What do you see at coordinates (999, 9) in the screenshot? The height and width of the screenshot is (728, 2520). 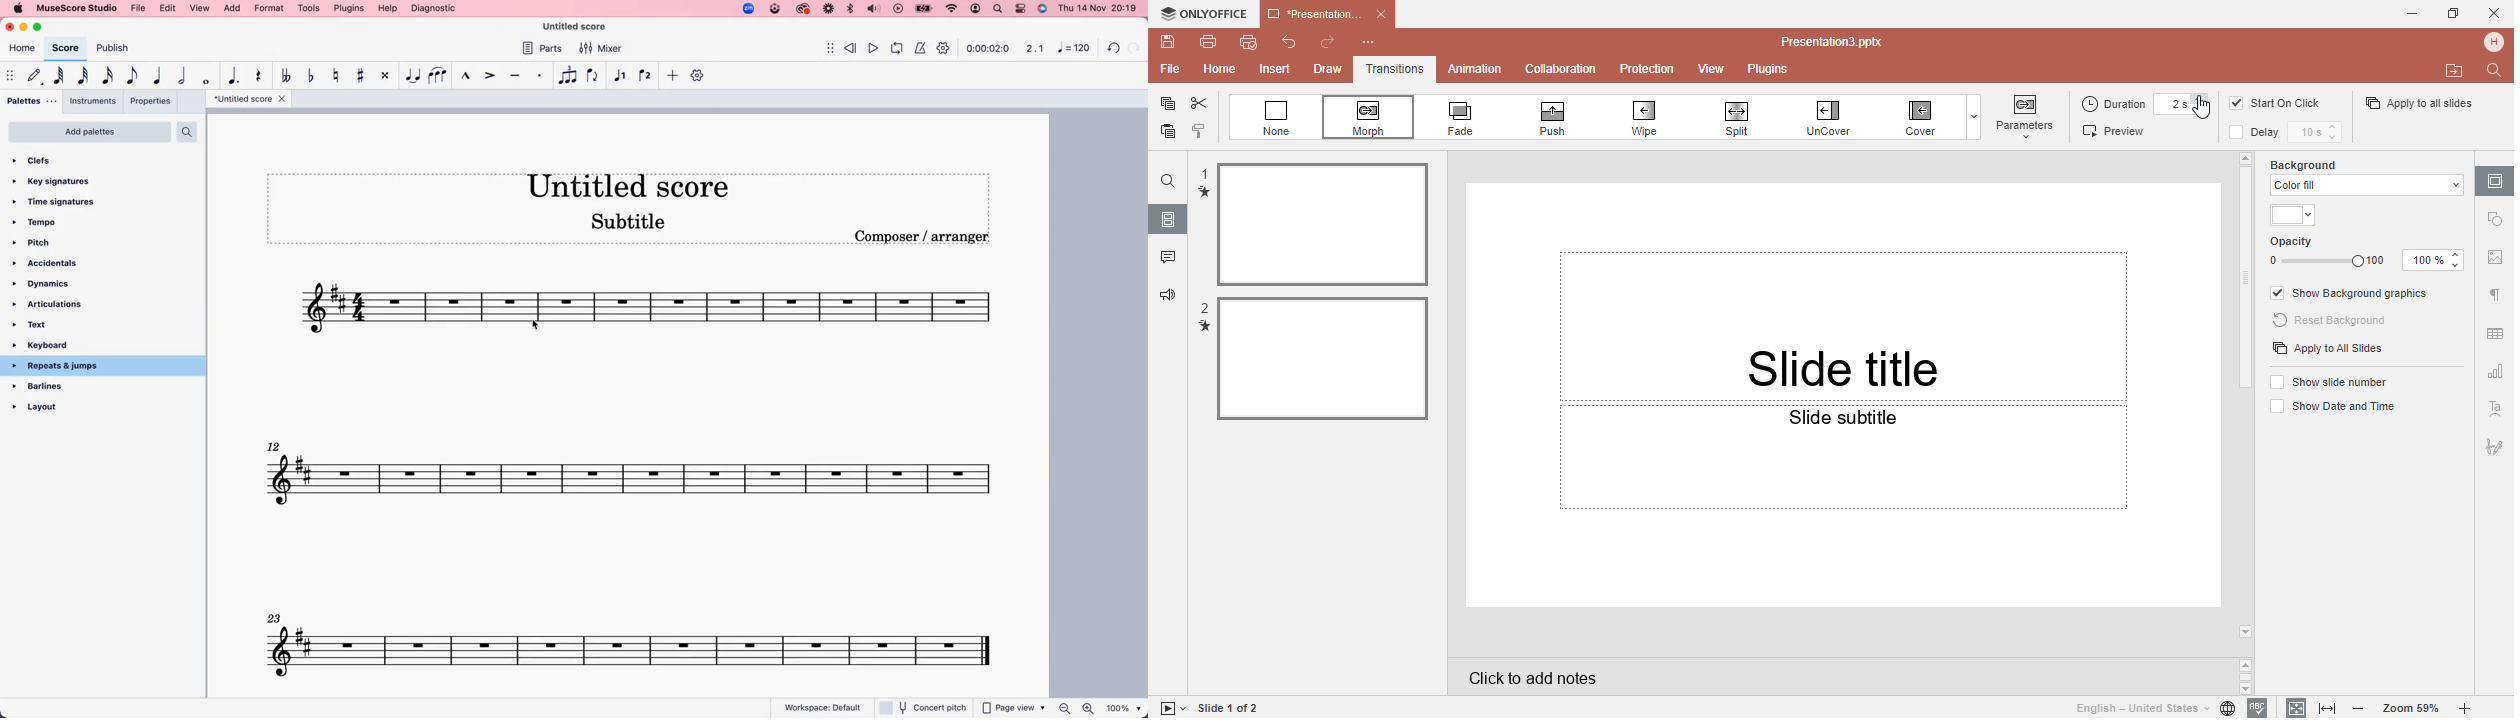 I see `search` at bounding box center [999, 9].